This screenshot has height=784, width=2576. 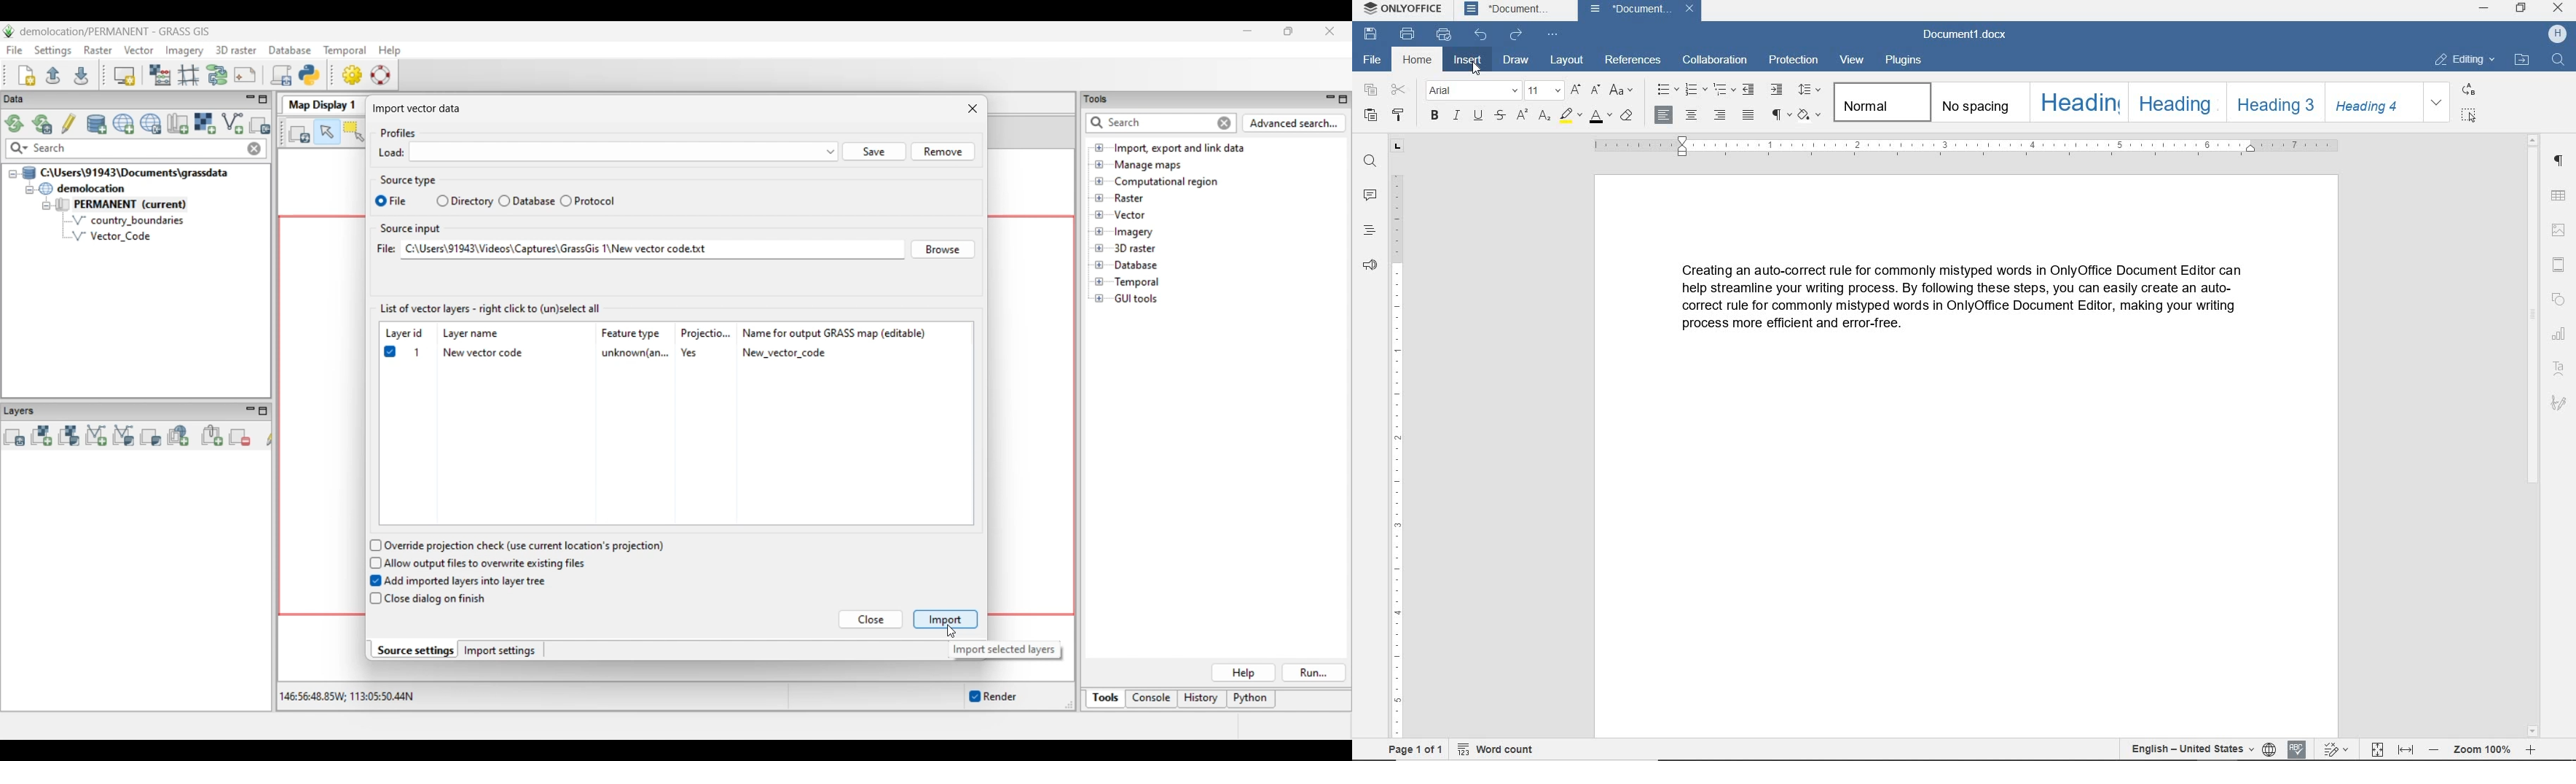 I want to click on paste, so click(x=1371, y=117).